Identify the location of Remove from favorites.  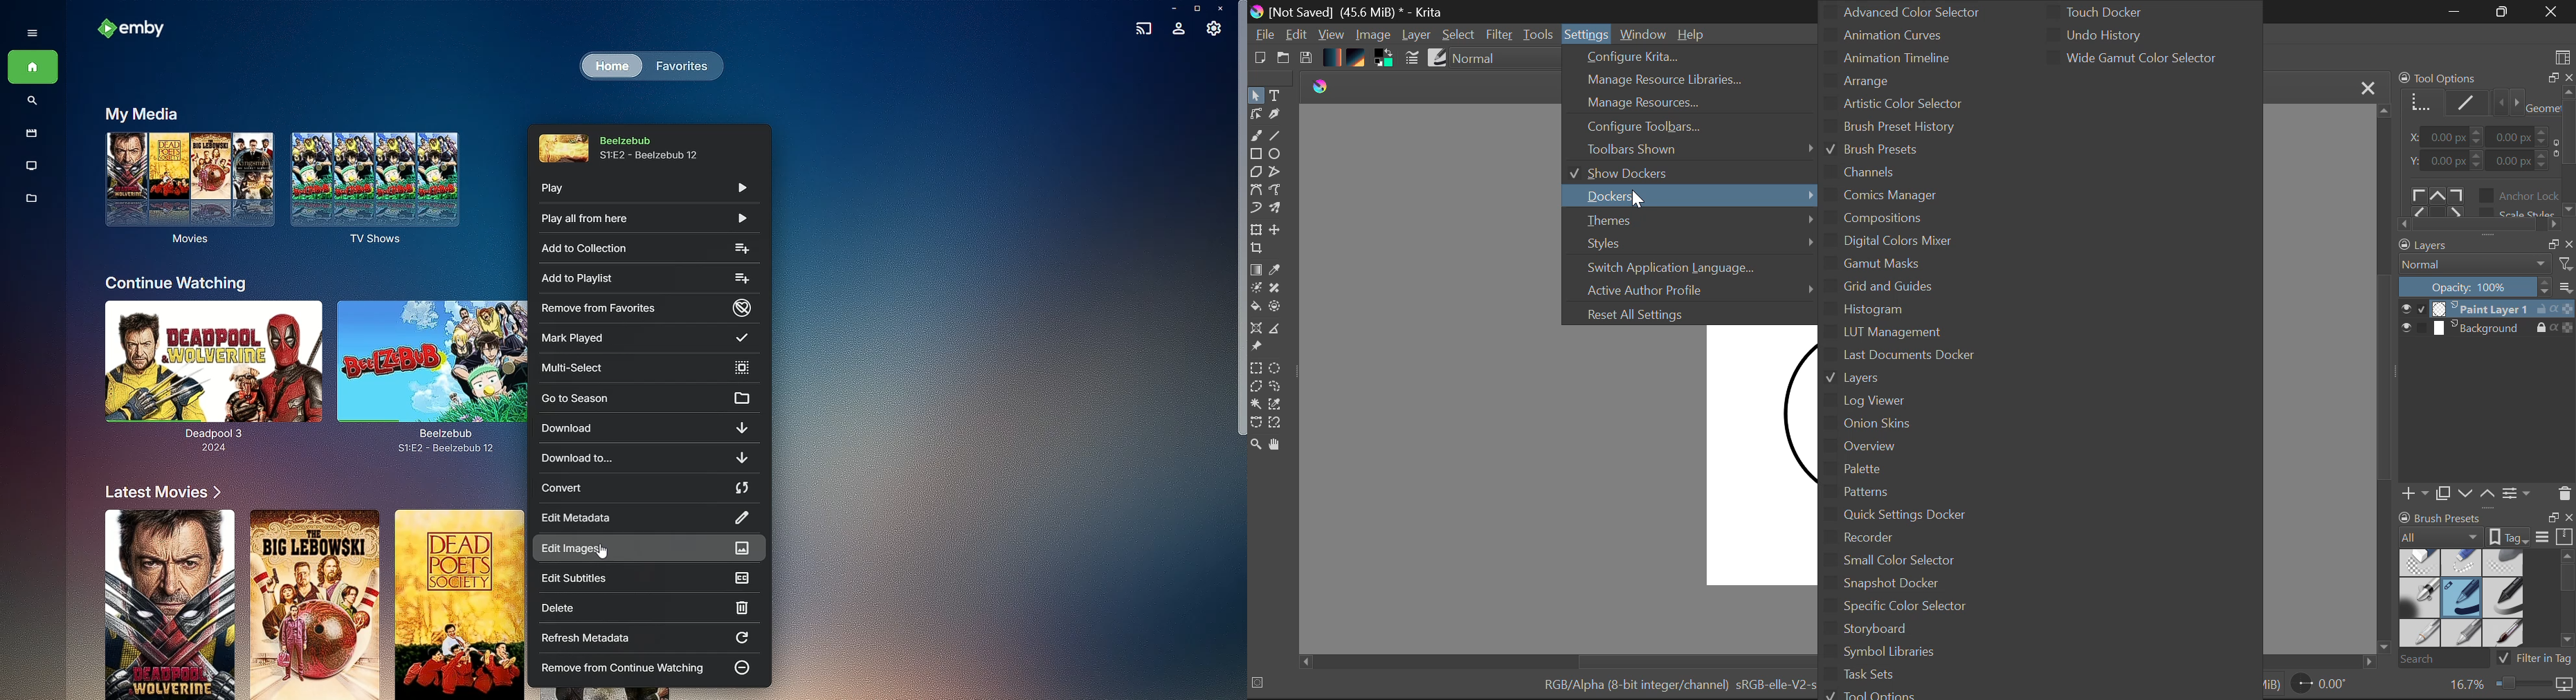
(648, 308).